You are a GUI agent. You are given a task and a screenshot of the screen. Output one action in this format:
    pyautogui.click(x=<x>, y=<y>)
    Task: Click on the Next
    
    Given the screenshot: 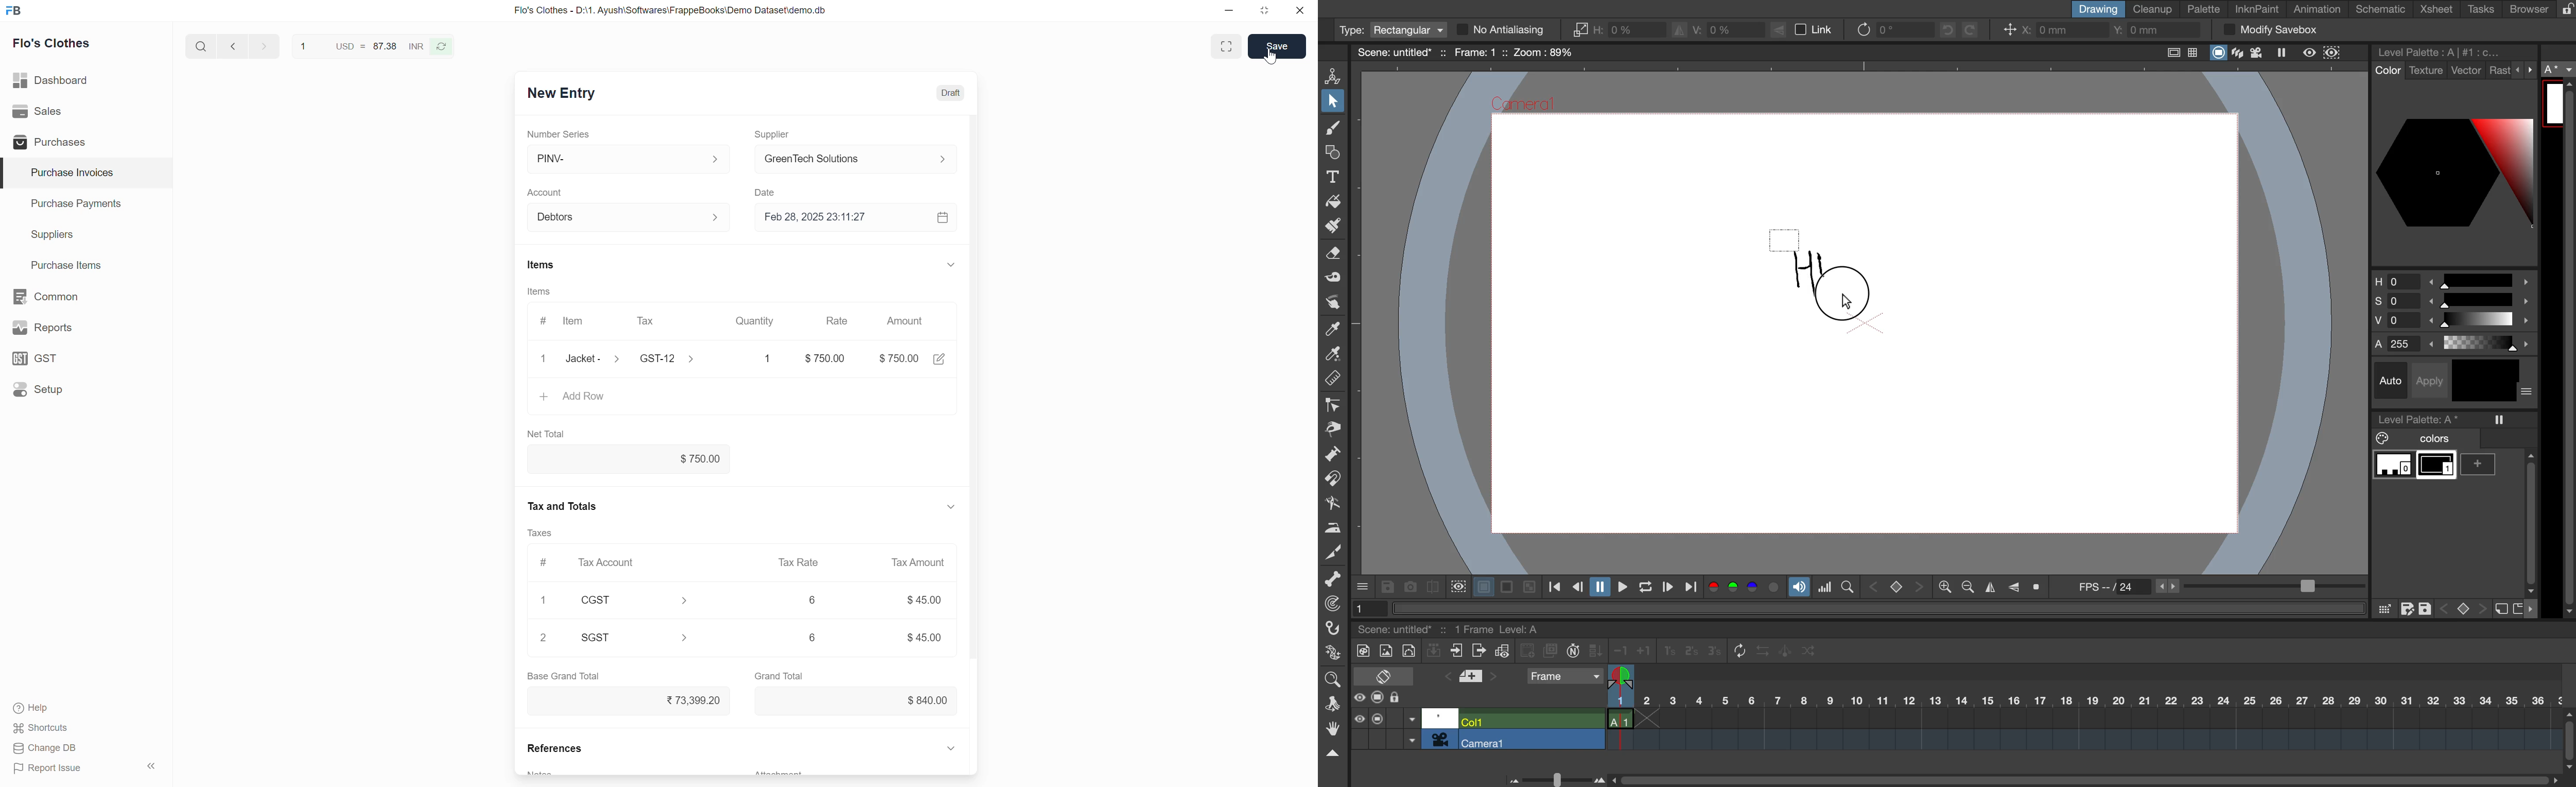 What is the action you would take?
    pyautogui.click(x=265, y=46)
    